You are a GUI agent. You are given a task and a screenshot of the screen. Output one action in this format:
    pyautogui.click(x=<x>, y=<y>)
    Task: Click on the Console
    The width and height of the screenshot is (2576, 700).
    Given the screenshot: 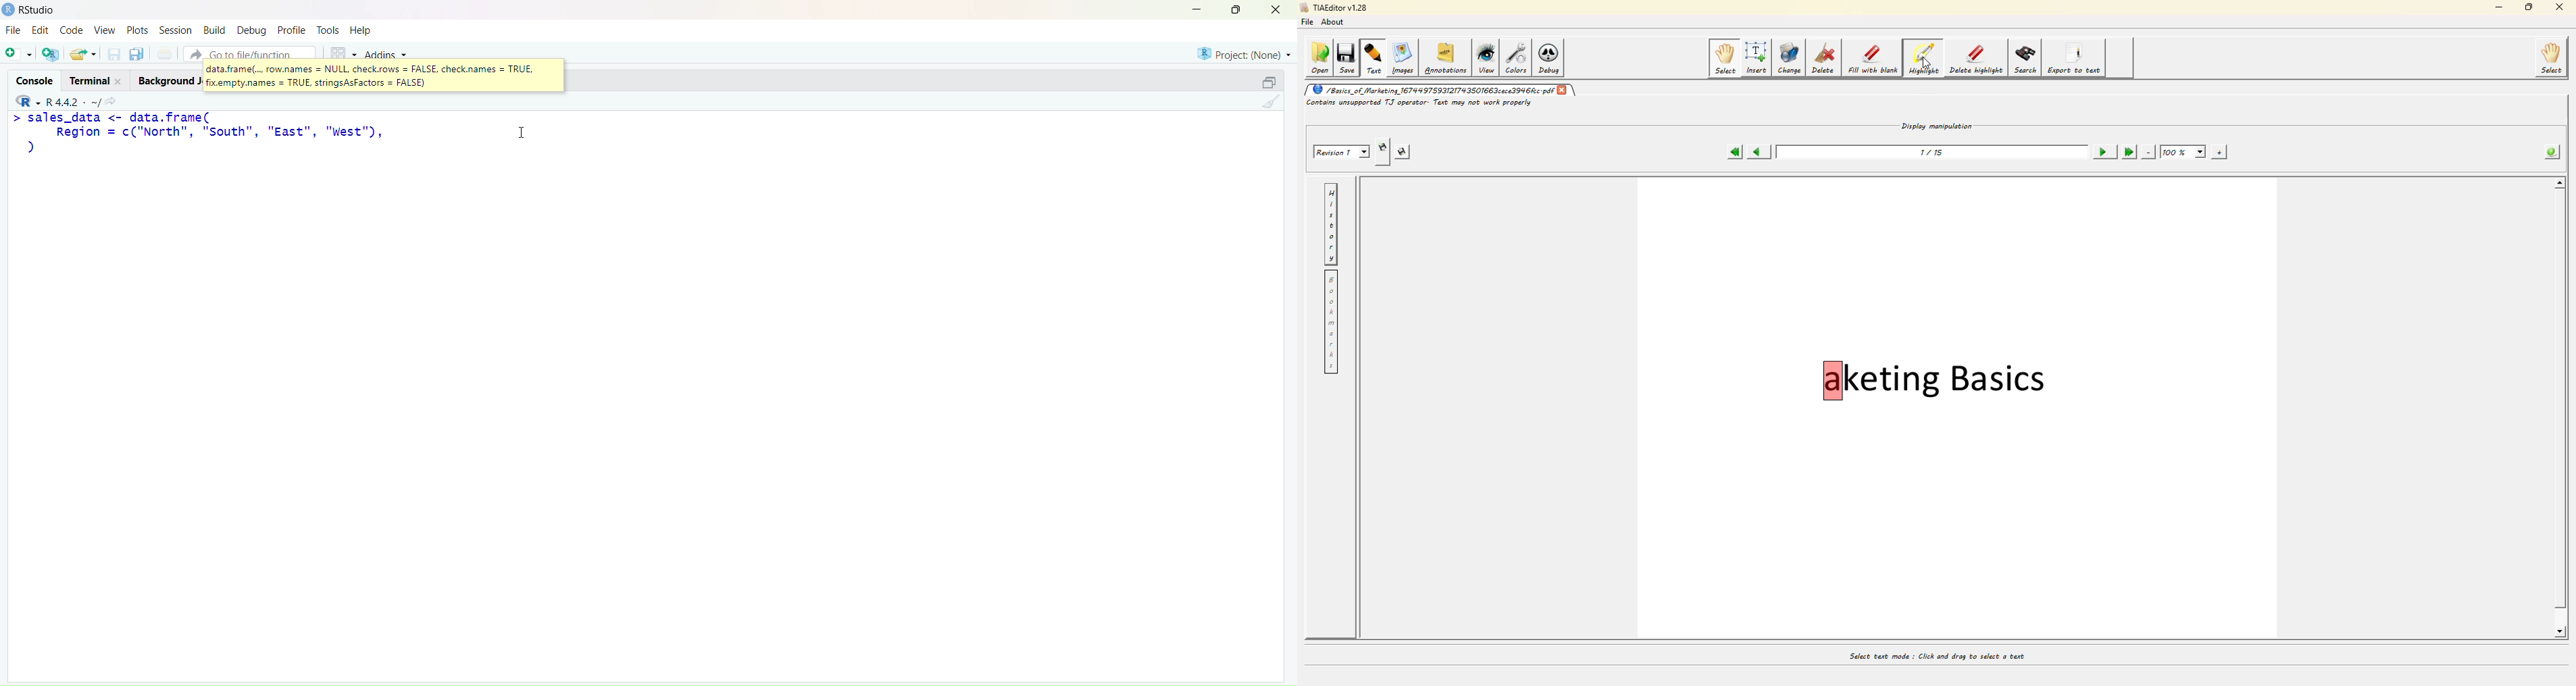 What is the action you would take?
    pyautogui.click(x=32, y=78)
    